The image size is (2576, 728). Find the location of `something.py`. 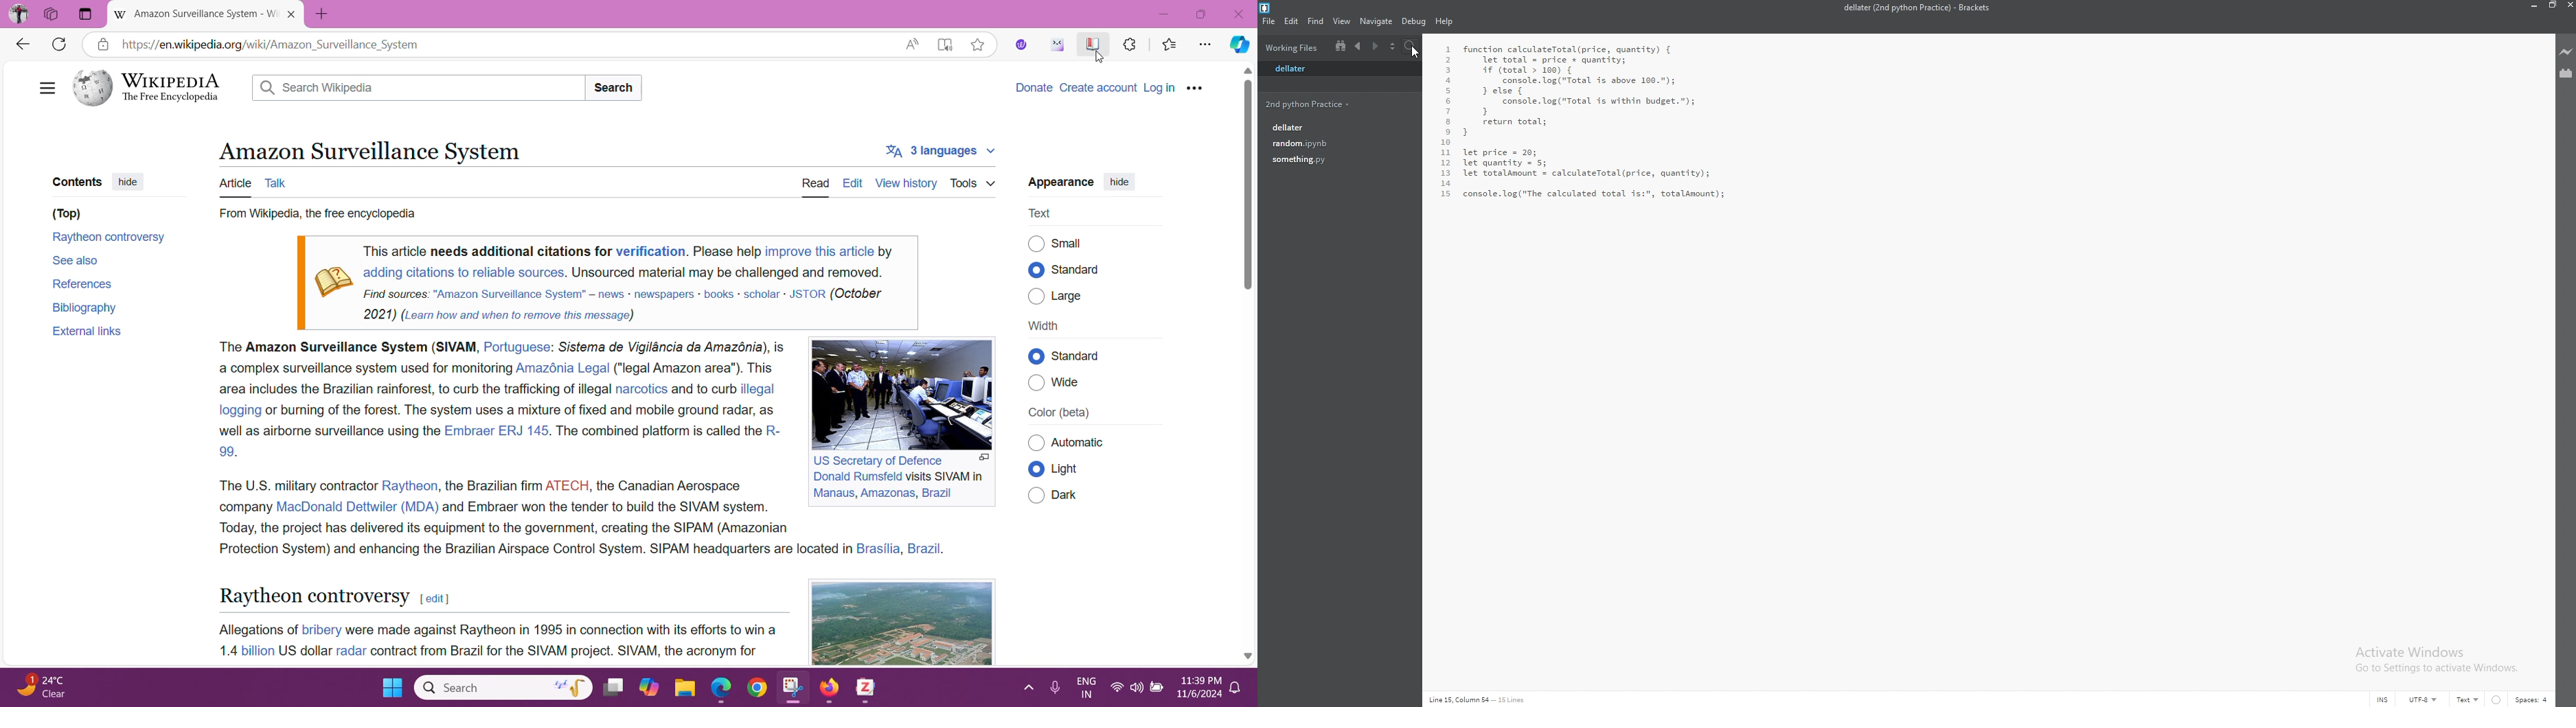

something.py is located at coordinates (1336, 160).